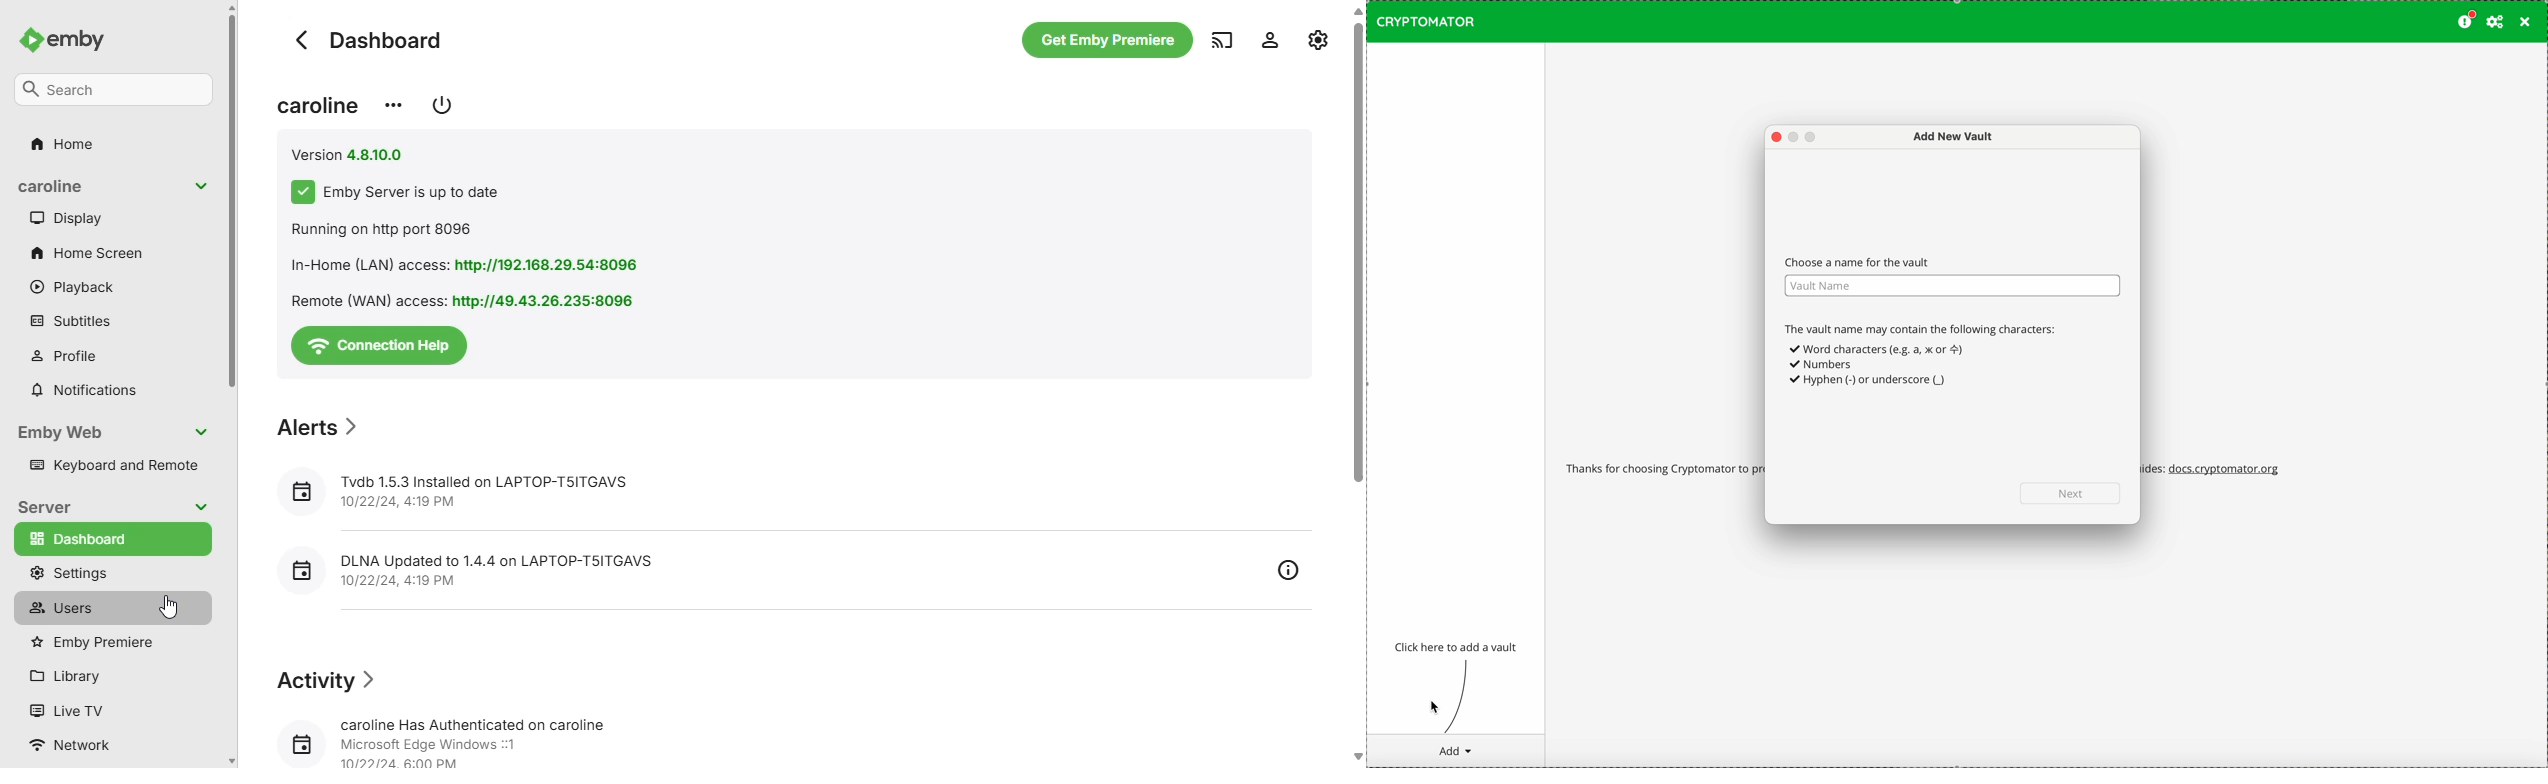 This screenshot has height=784, width=2548. Describe the element at coordinates (114, 91) in the screenshot. I see `search bar` at that location.